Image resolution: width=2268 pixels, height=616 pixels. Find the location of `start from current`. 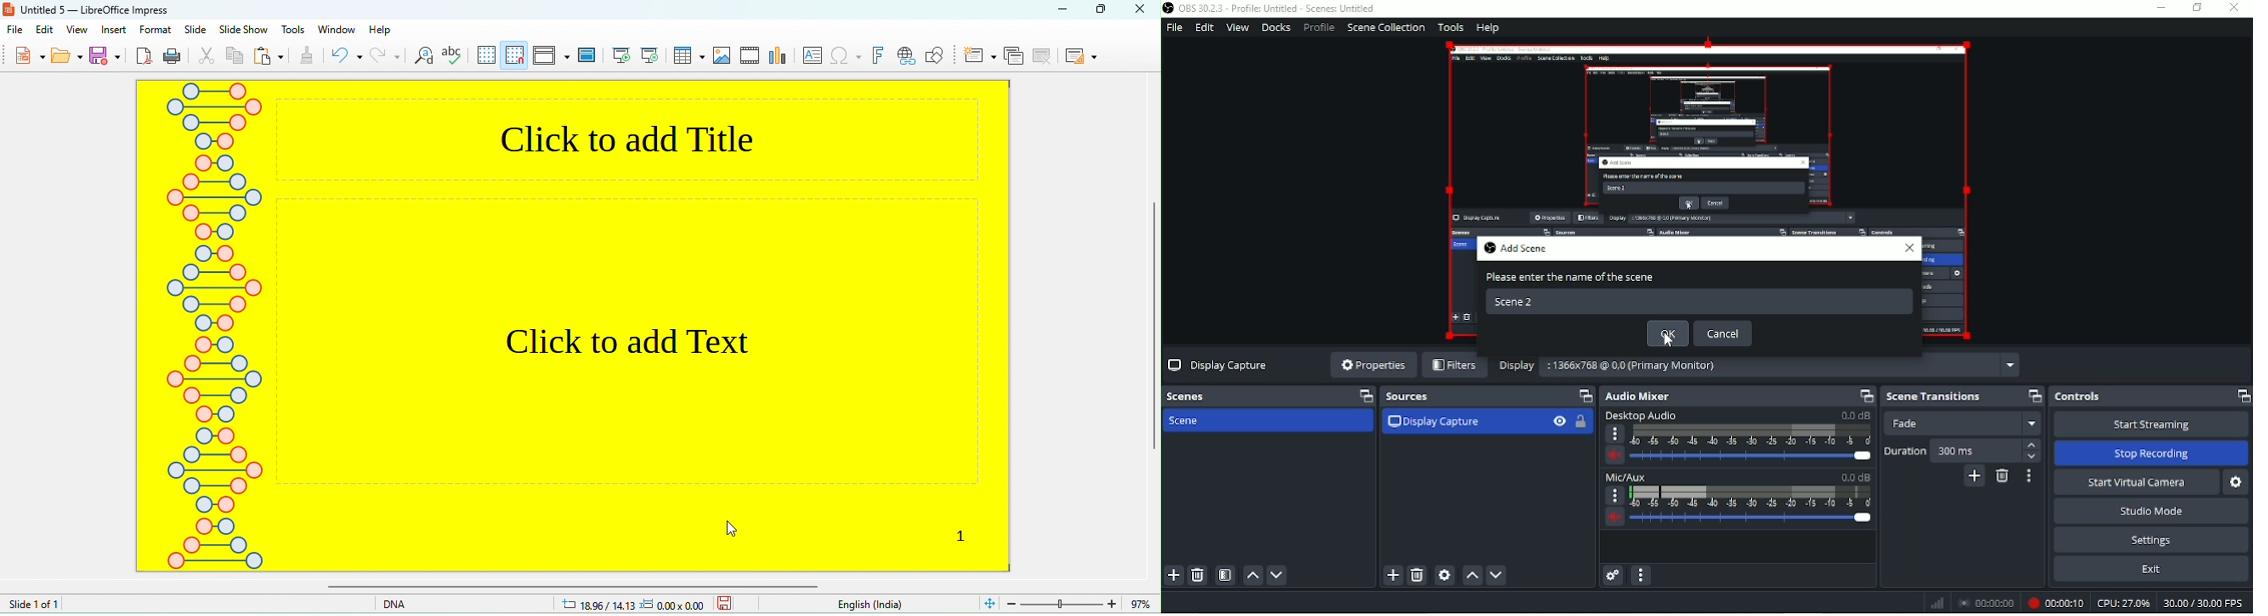

start from current is located at coordinates (650, 54).